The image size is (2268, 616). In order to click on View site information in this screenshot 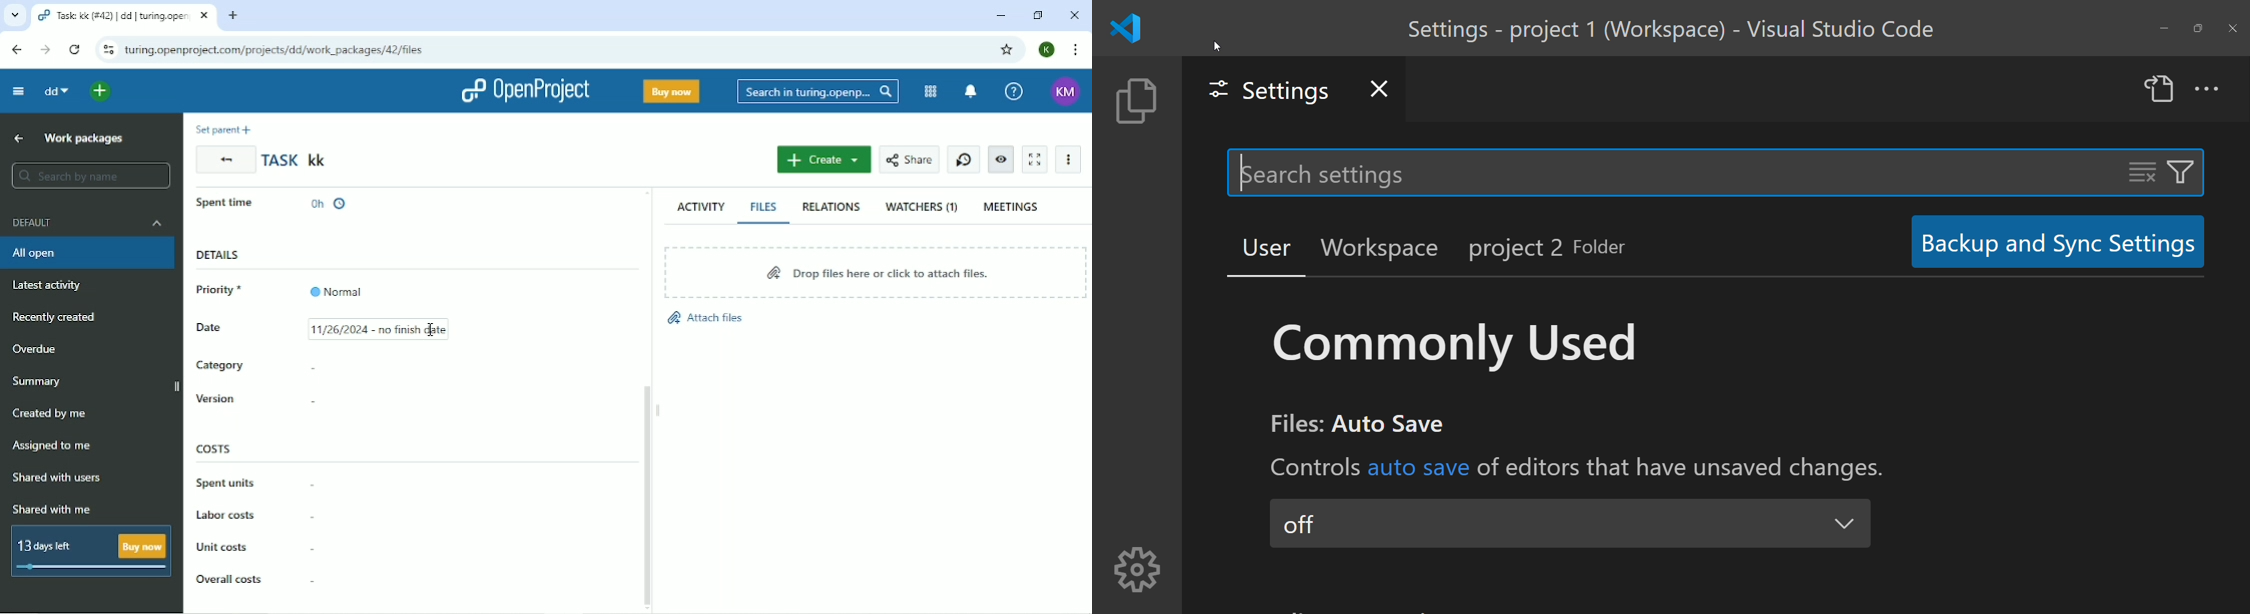, I will do `click(107, 50)`.